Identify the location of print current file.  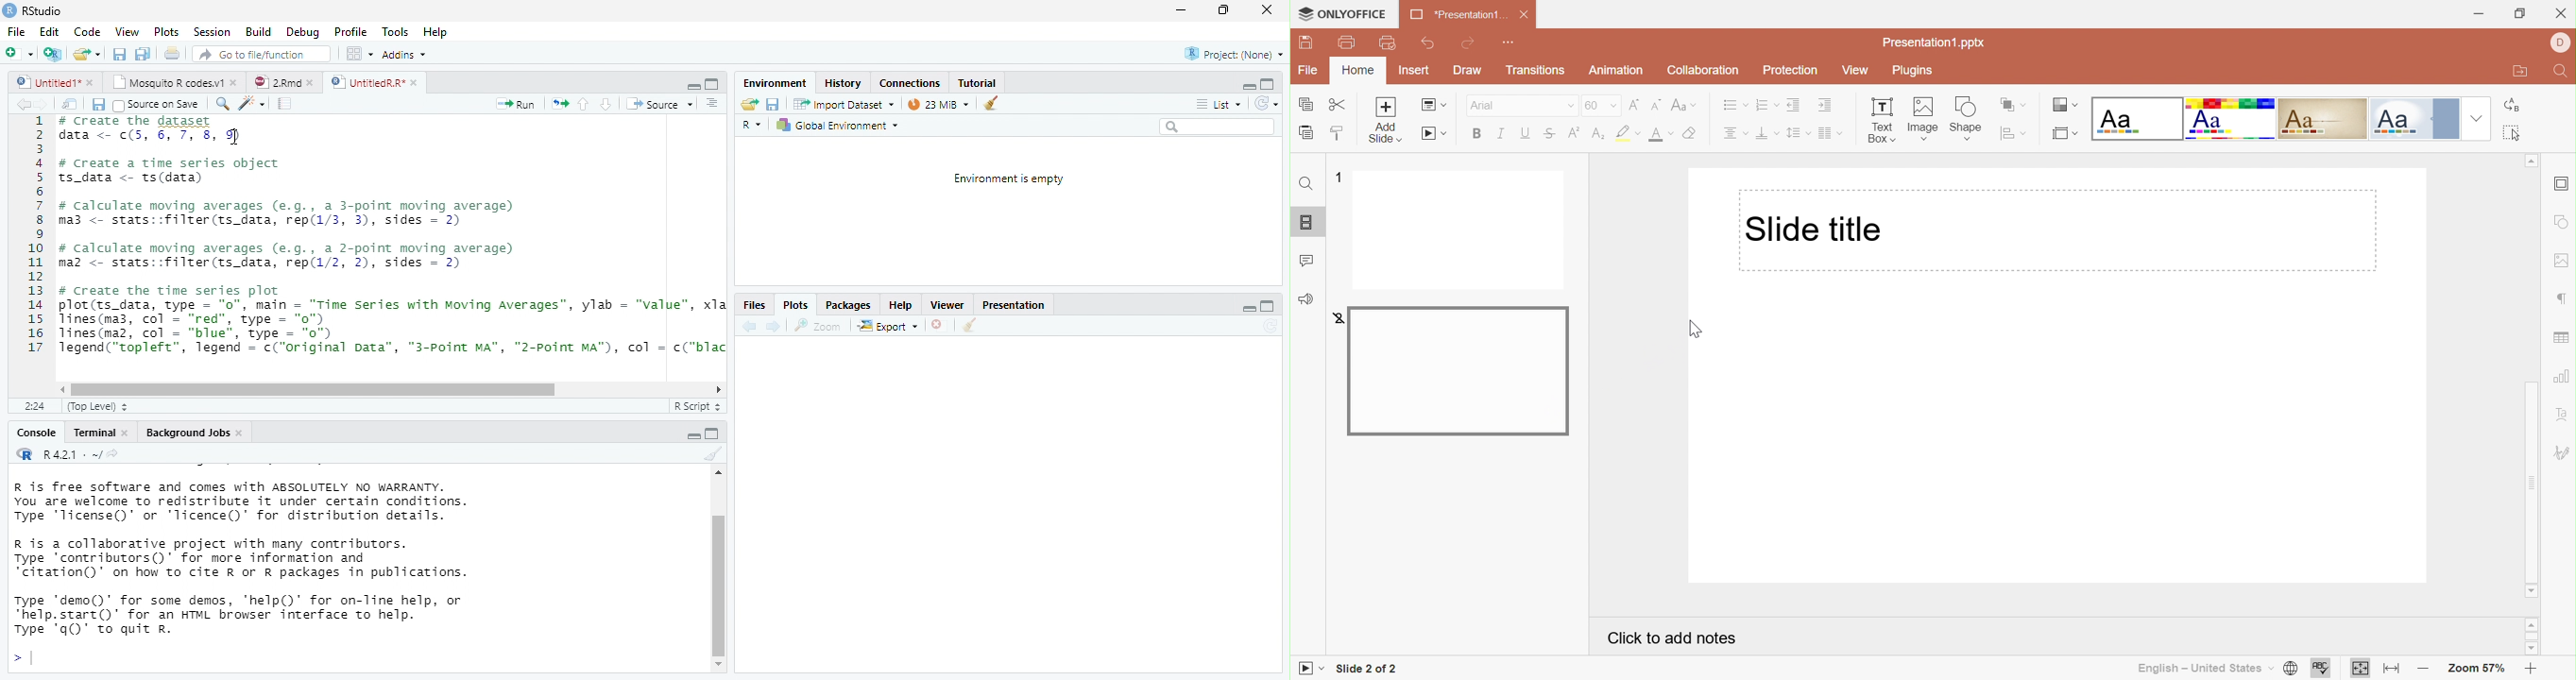
(143, 54).